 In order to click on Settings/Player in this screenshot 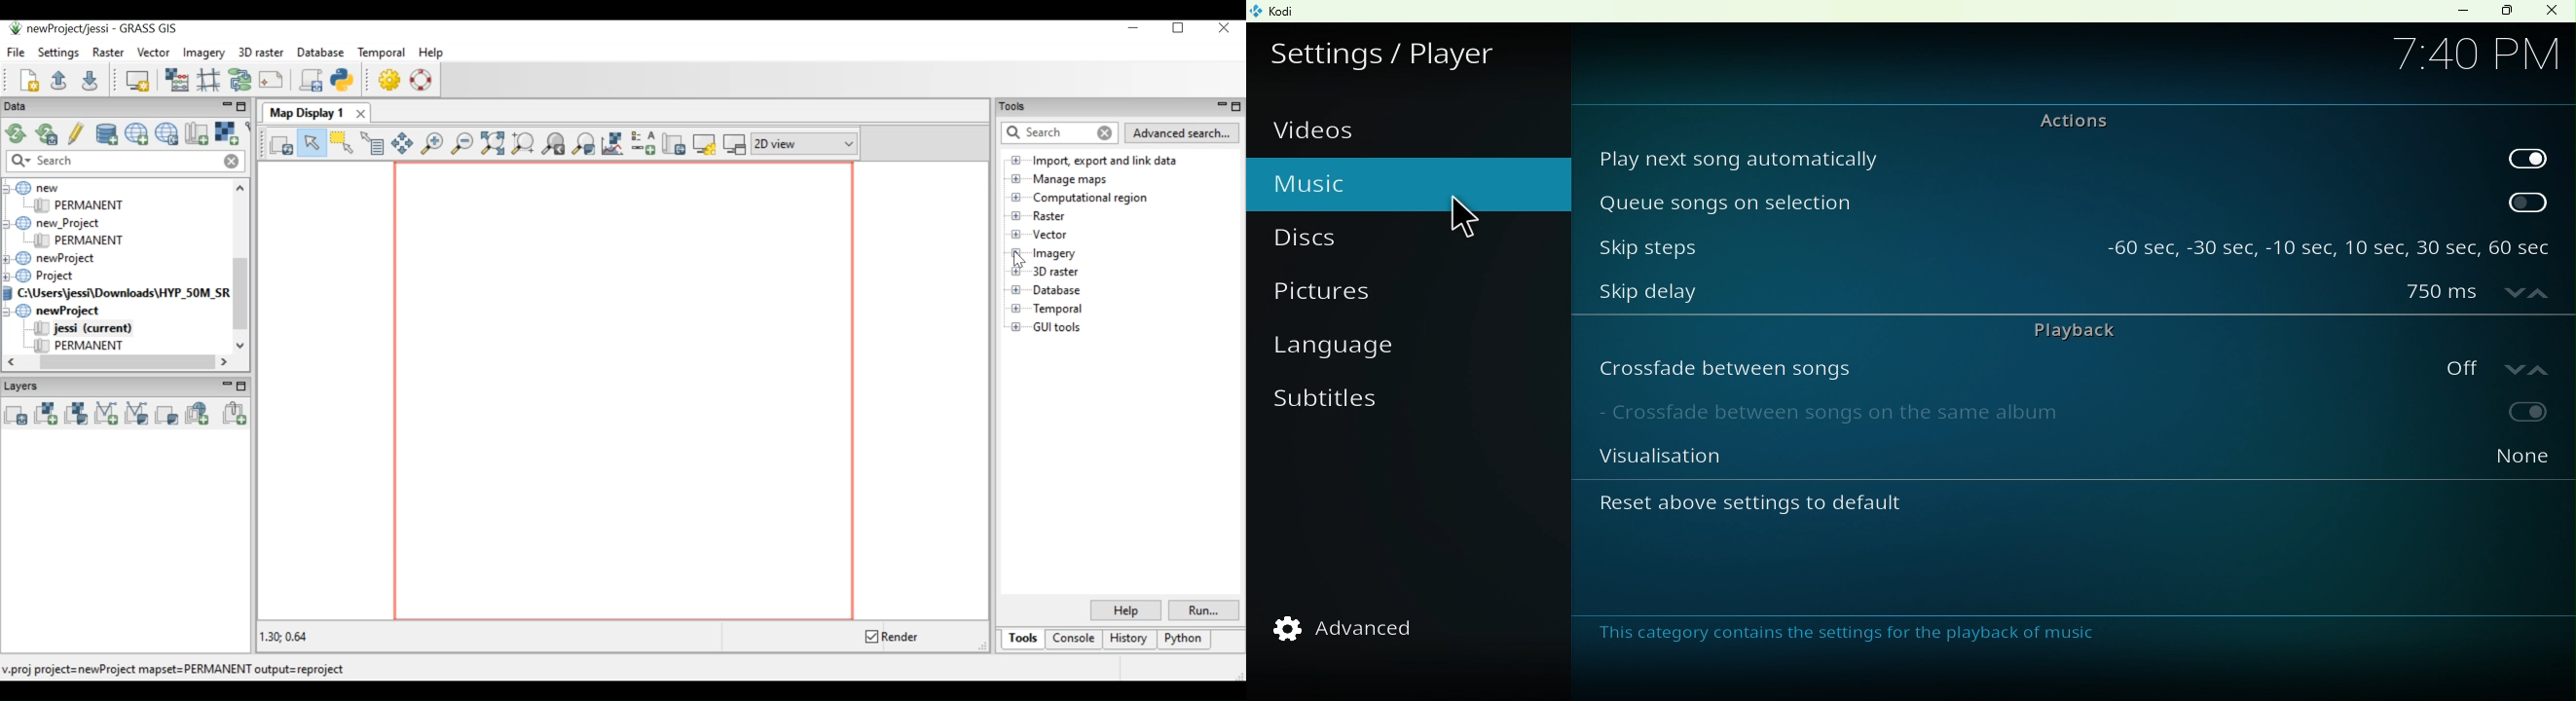, I will do `click(1389, 50)`.